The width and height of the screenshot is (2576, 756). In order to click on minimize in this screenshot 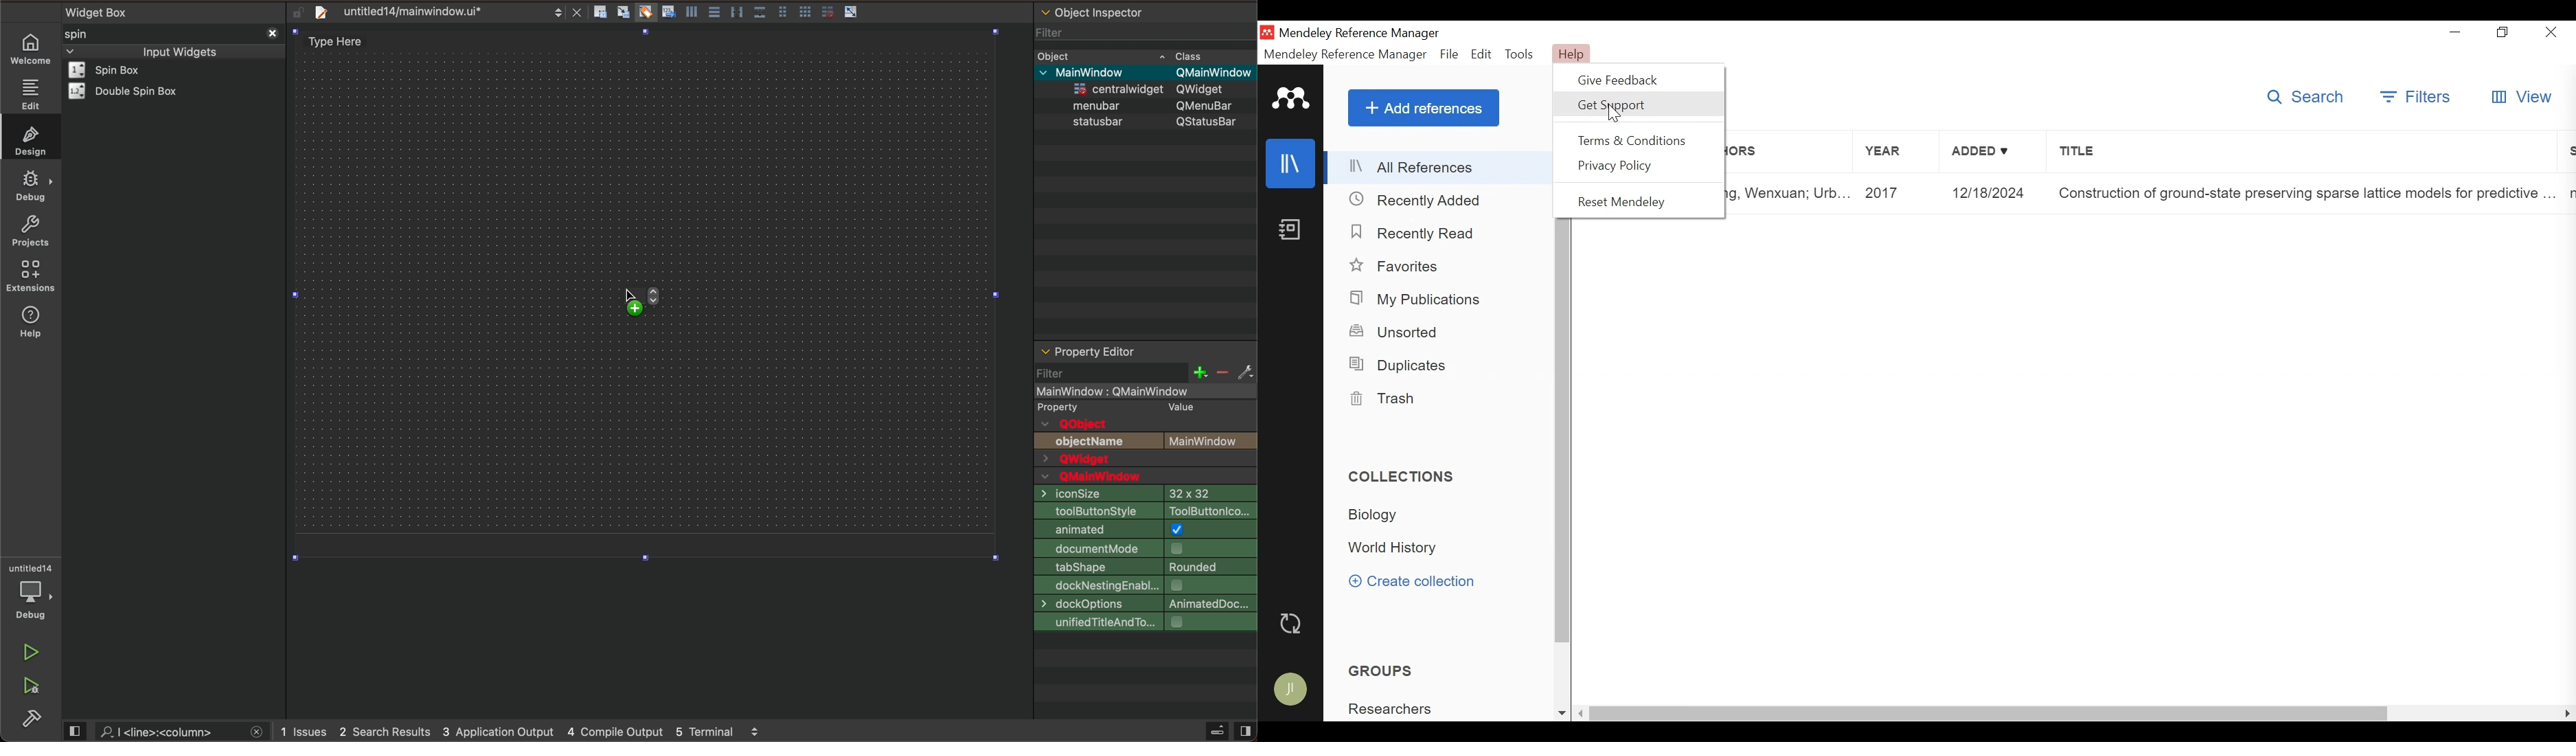, I will do `click(2457, 32)`.